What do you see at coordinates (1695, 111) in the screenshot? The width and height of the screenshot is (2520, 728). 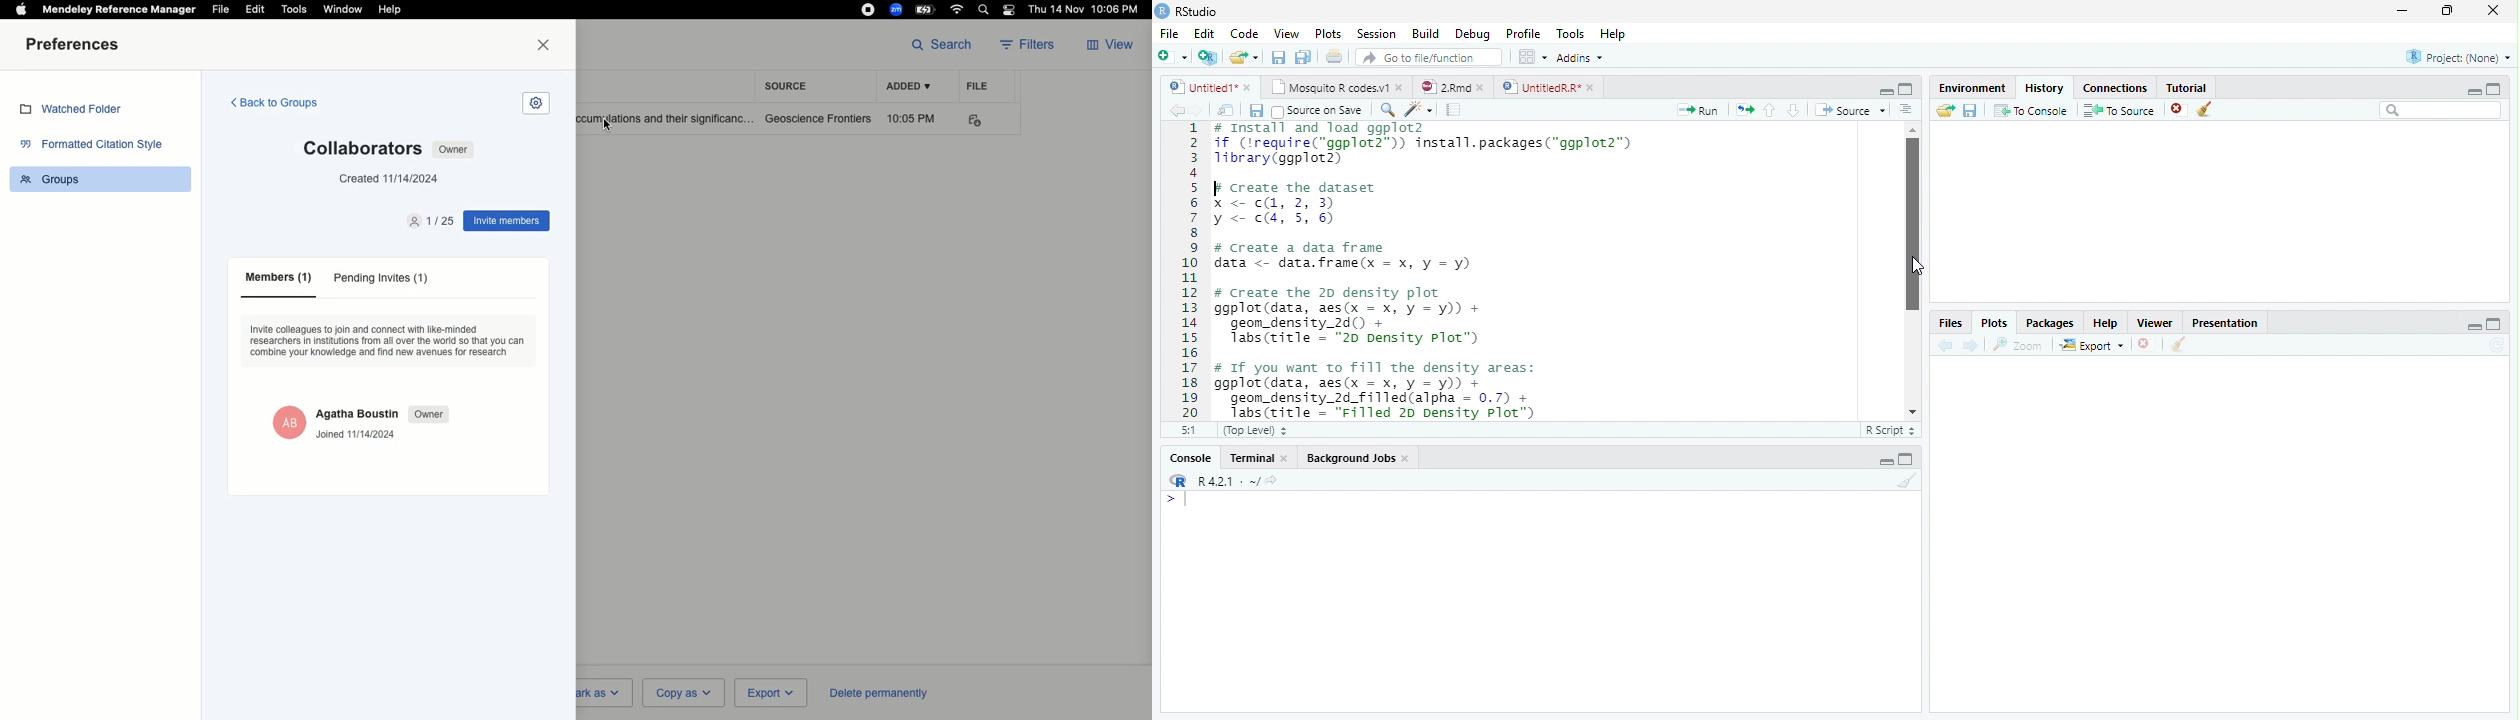 I see `Run` at bounding box center [1695, 111].